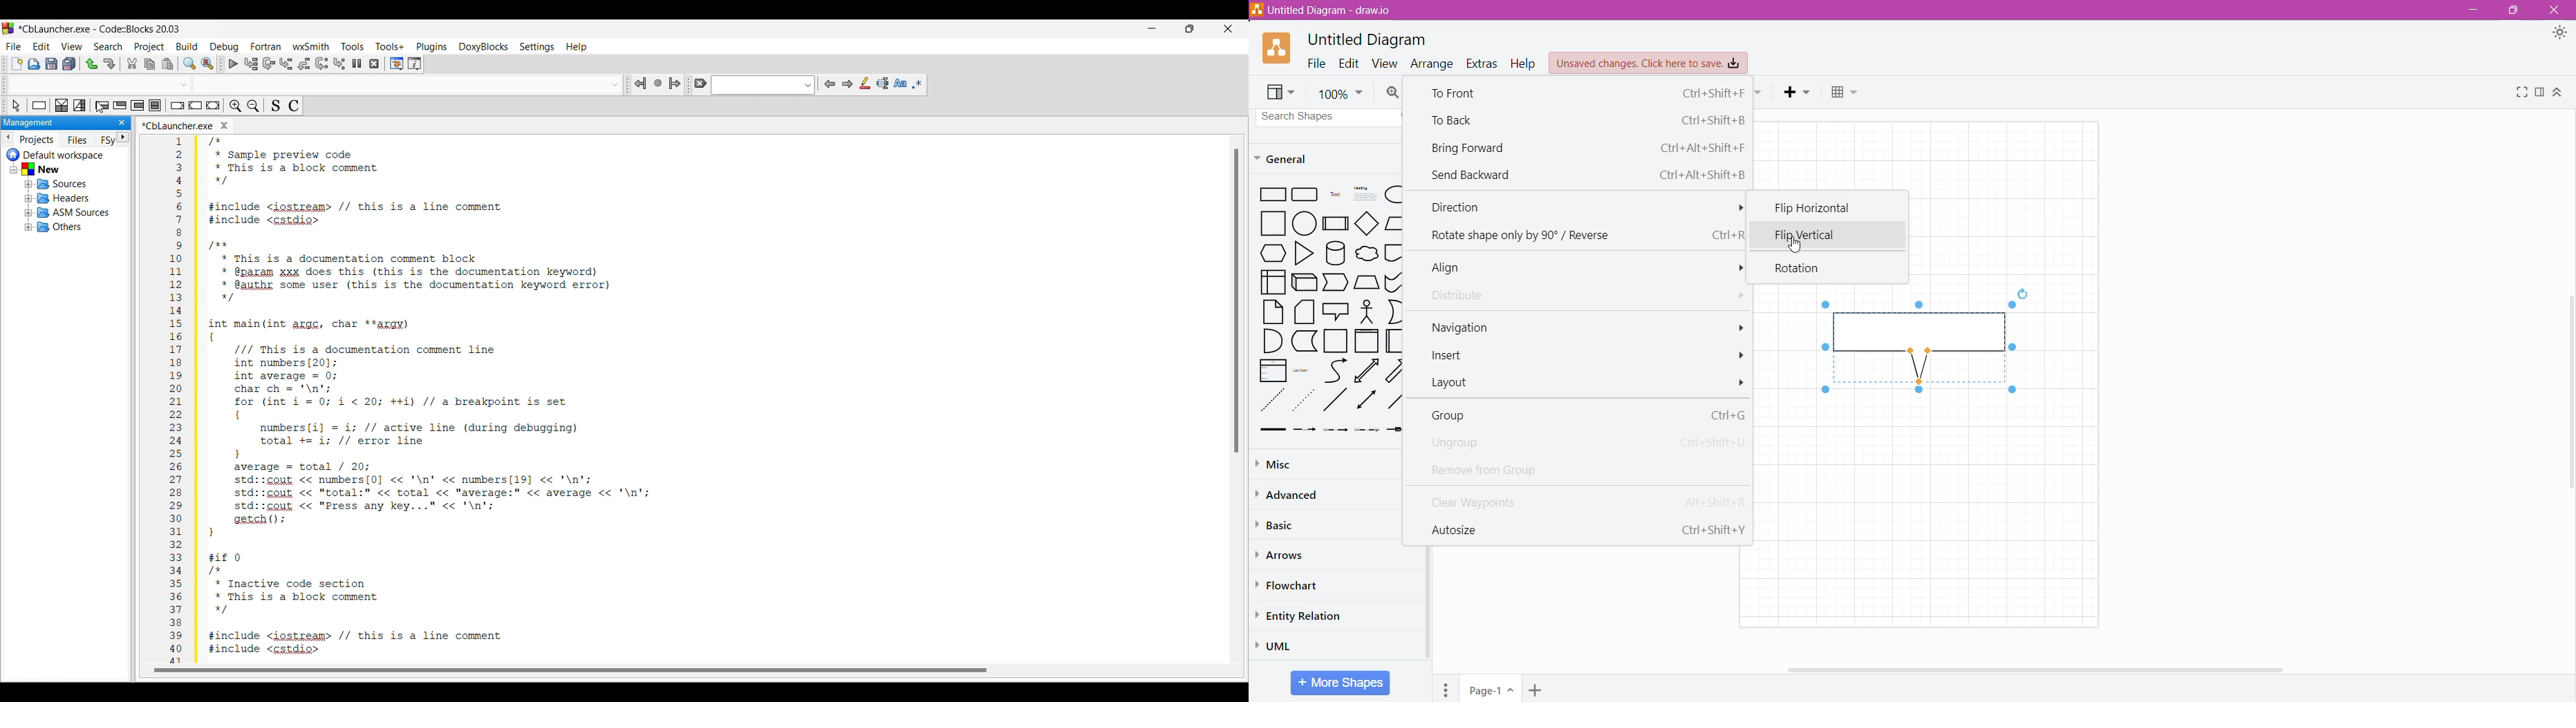  What do you see at coordinates (1394, 341) in the screenshot?
I see `Folded Paper` at bounding box center [1394, 341].